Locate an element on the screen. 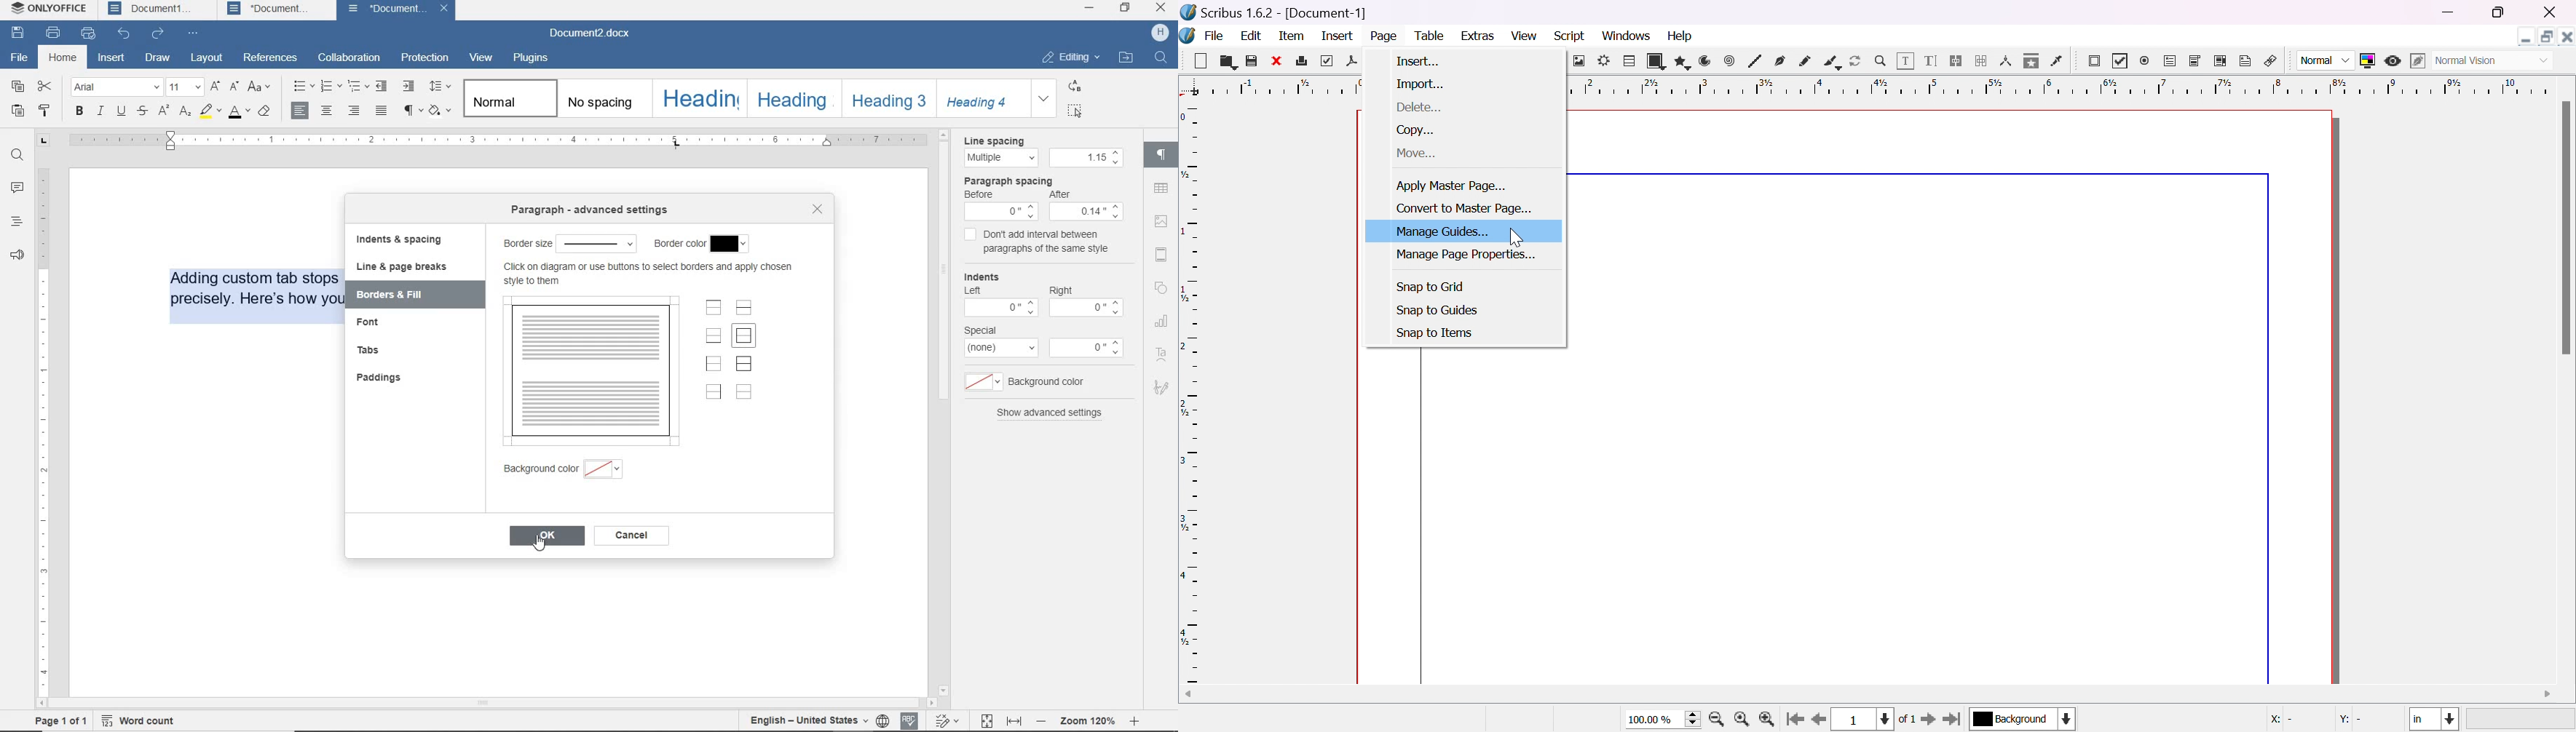  eye dropper is located at coordinates (2059, 63).